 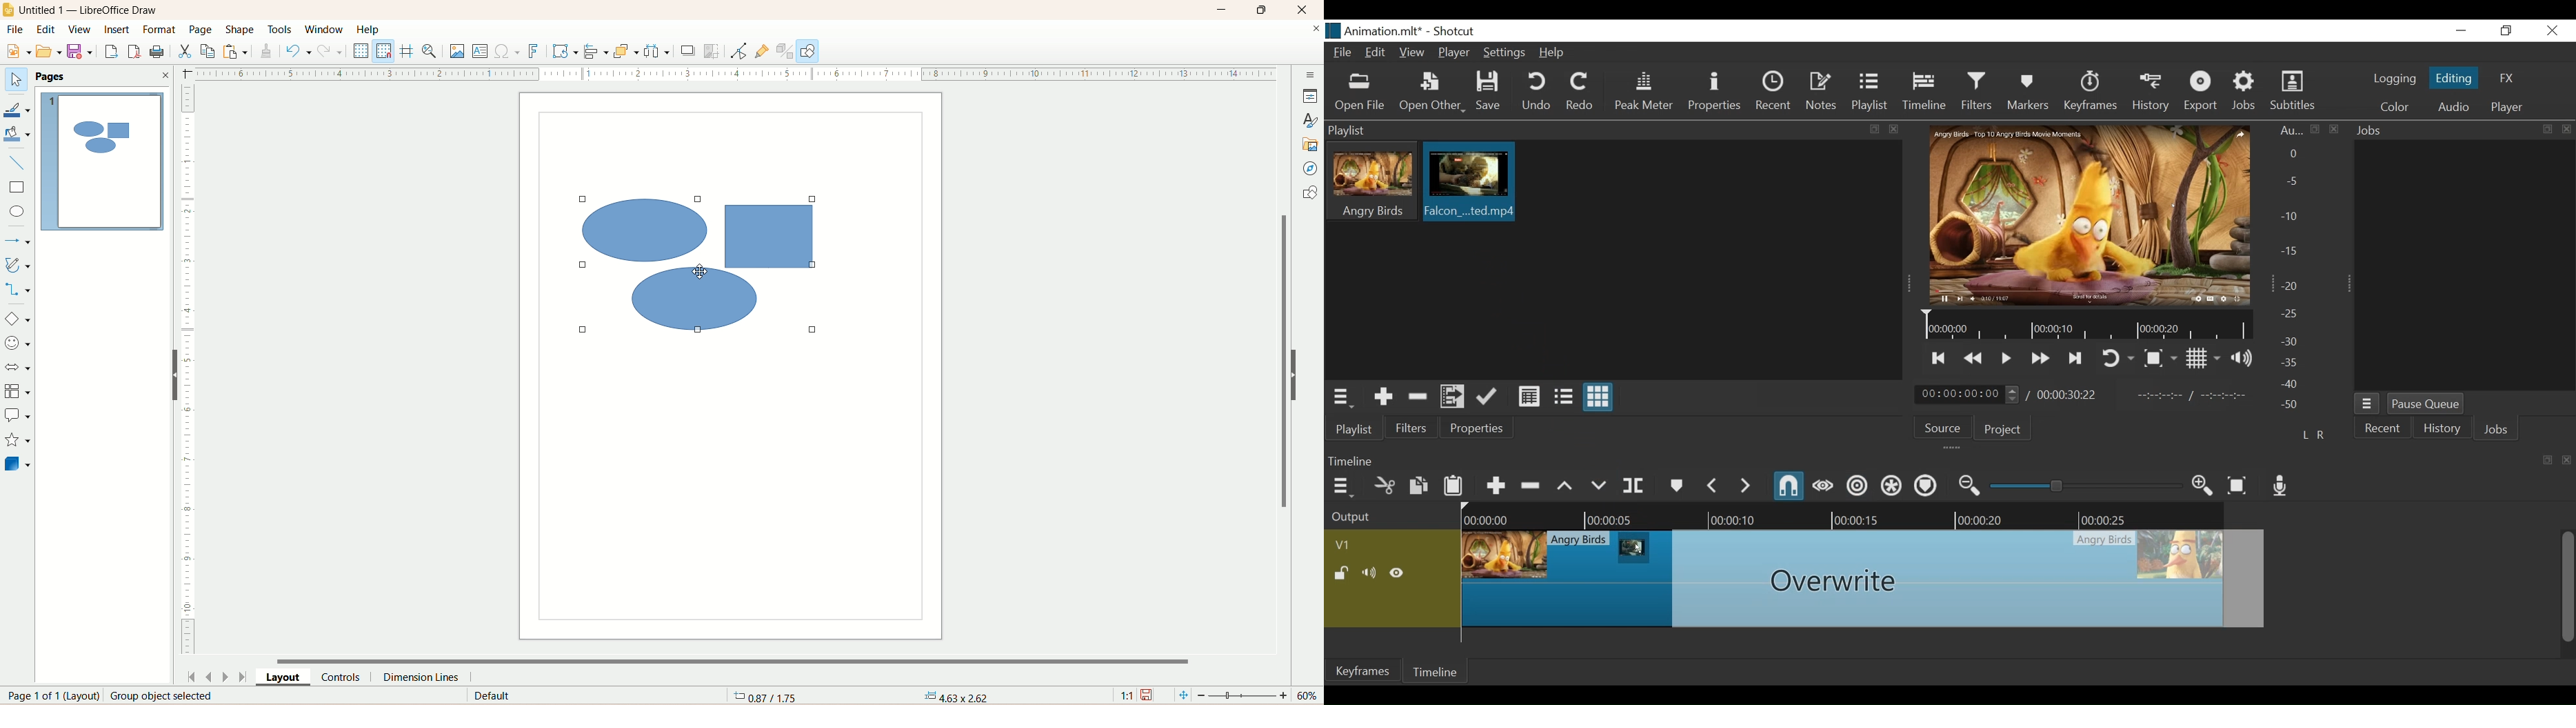 What do you see at coordinates (2453, 78) in the screenshot?
I see `Editing` at bounding box center [2453, 78].